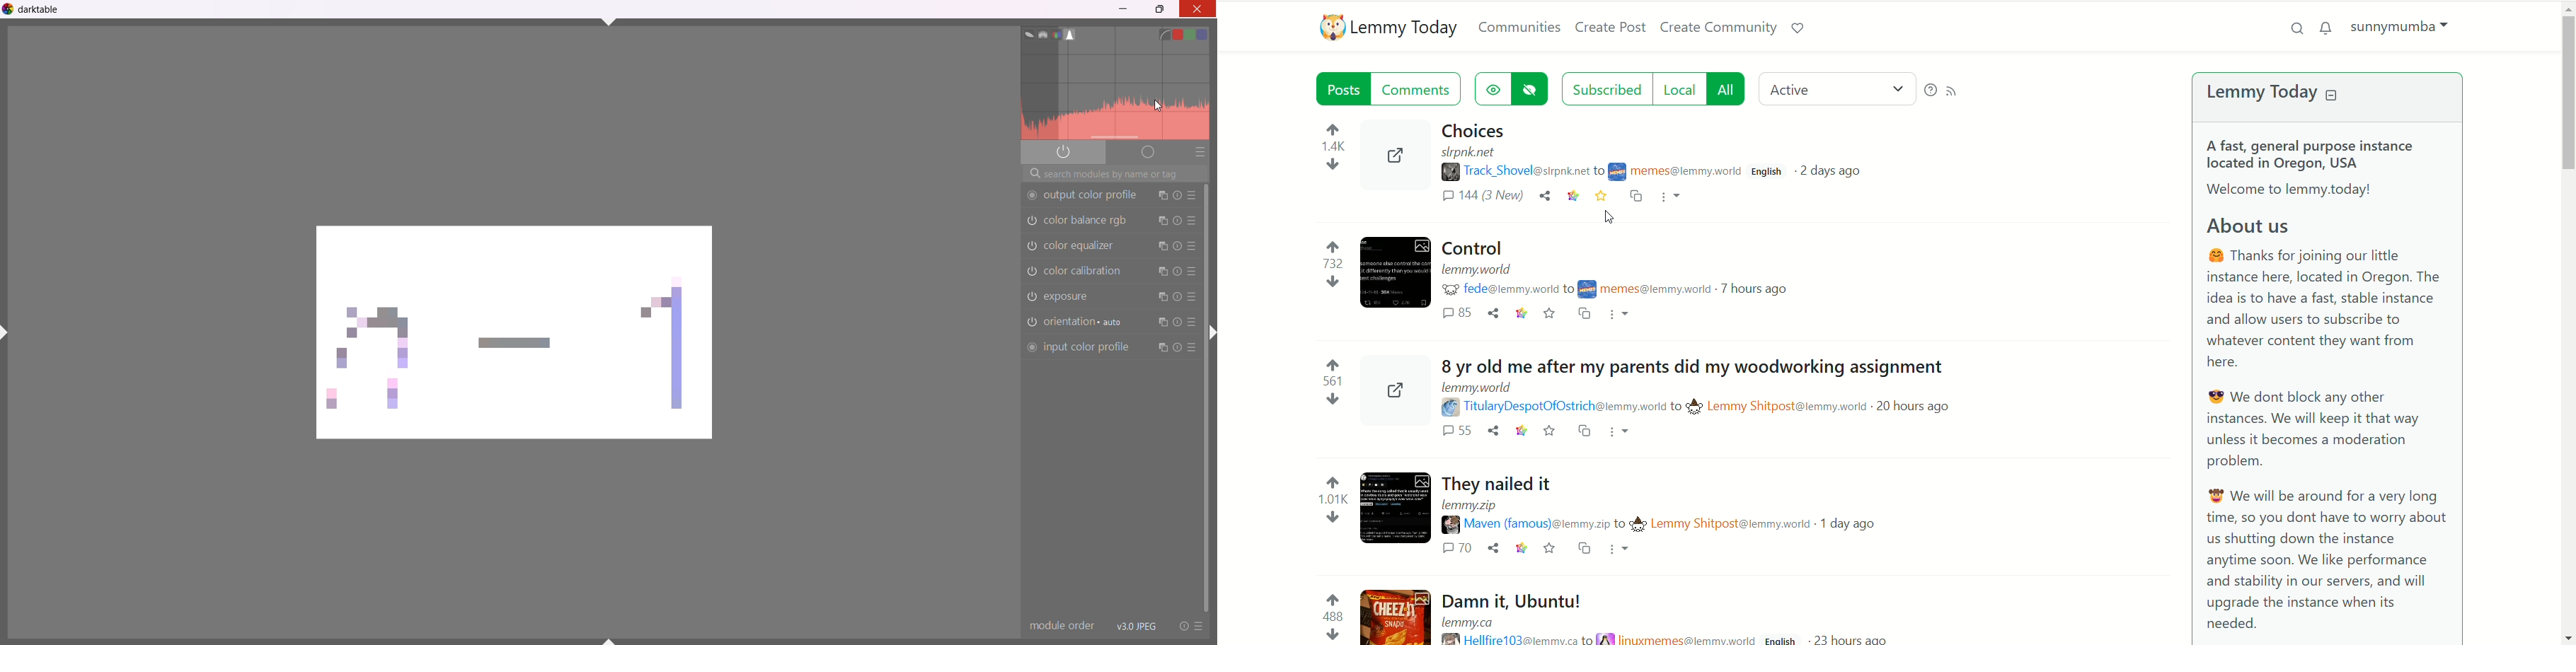 The image size is (2576, 672). What do you see at coordinates (609, 21) in the screenshot?
I see `shift+ctrl+t` at bounding box center [609, 21].